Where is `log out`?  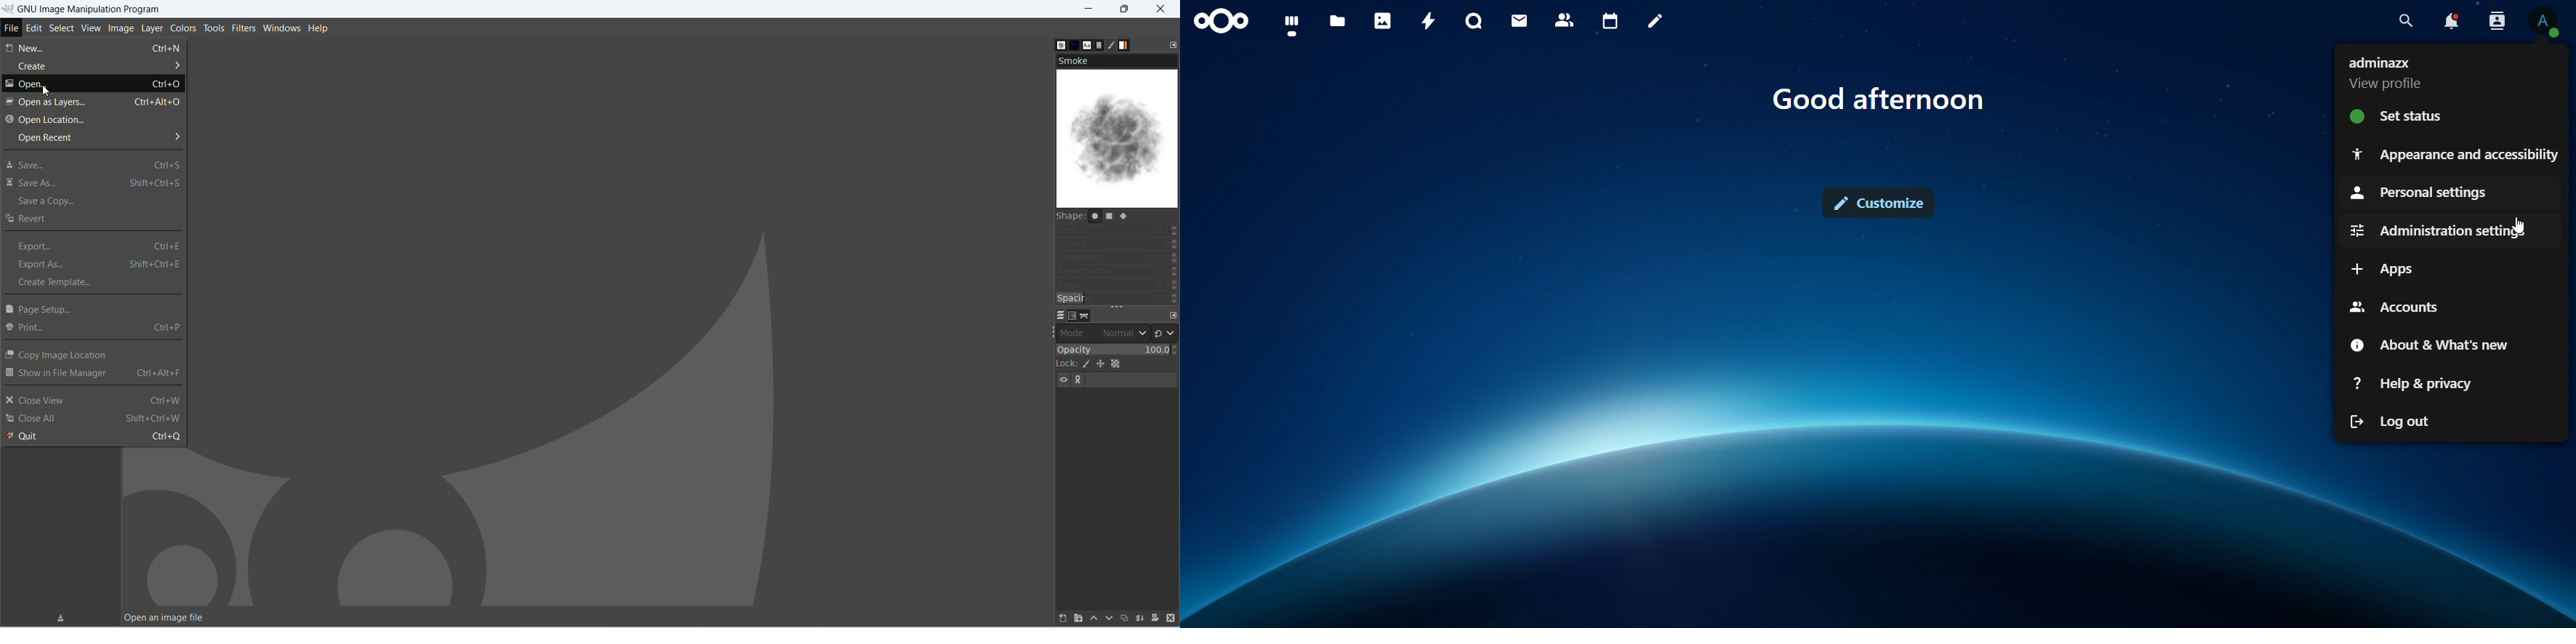 log out is located at coordinates (2393, 419).